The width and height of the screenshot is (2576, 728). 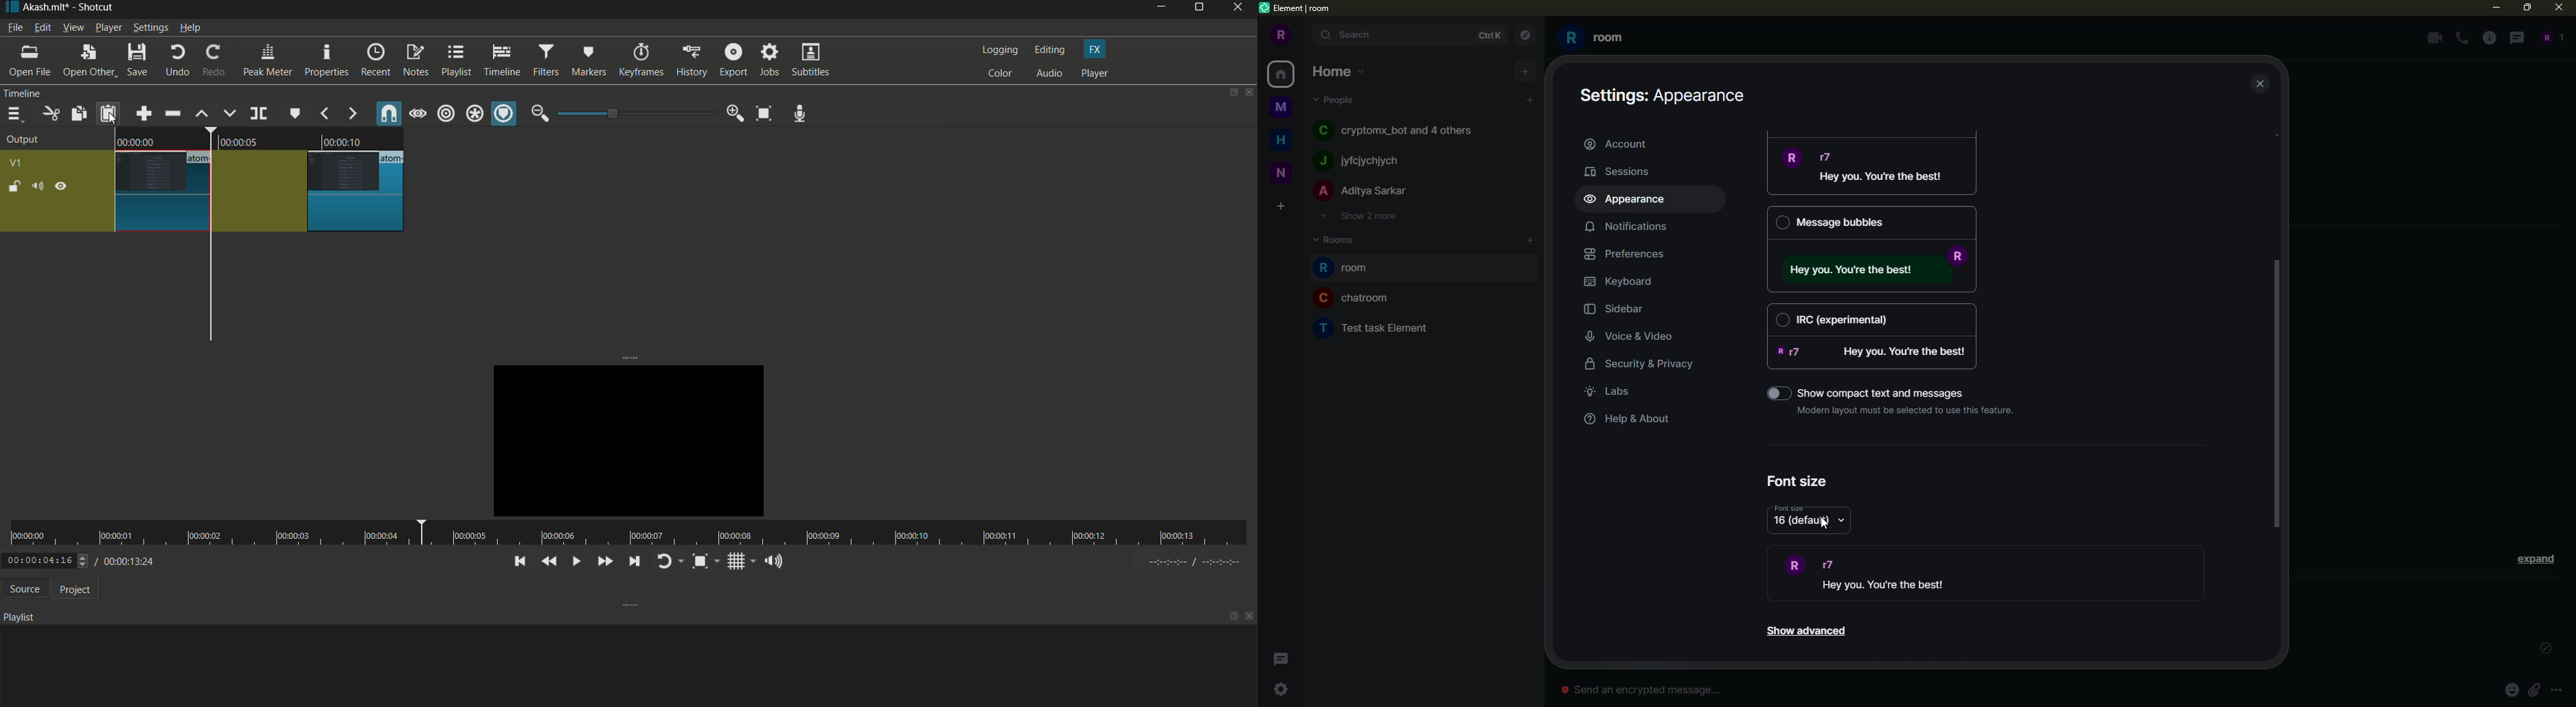 What do you see at coordinates (174, 61) in the screenshot?
I see `undo` at bounding box center [174, 61].